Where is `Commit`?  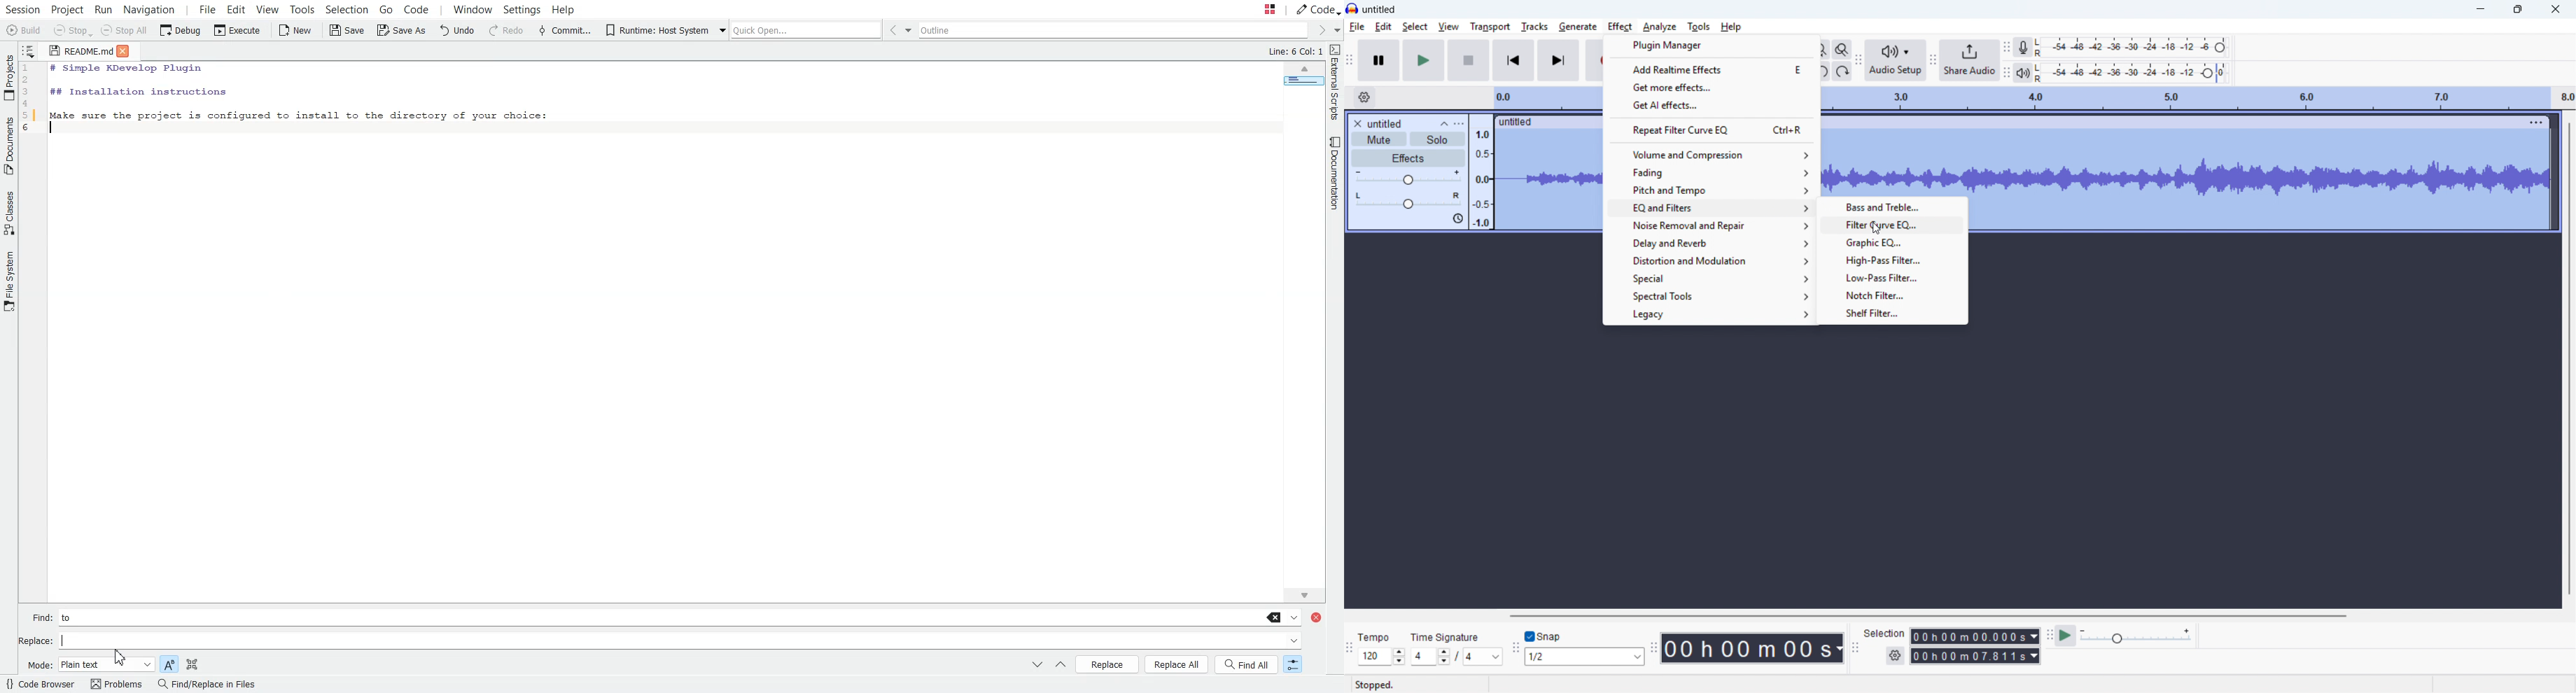 Commit is located at coordinates (564, 30).